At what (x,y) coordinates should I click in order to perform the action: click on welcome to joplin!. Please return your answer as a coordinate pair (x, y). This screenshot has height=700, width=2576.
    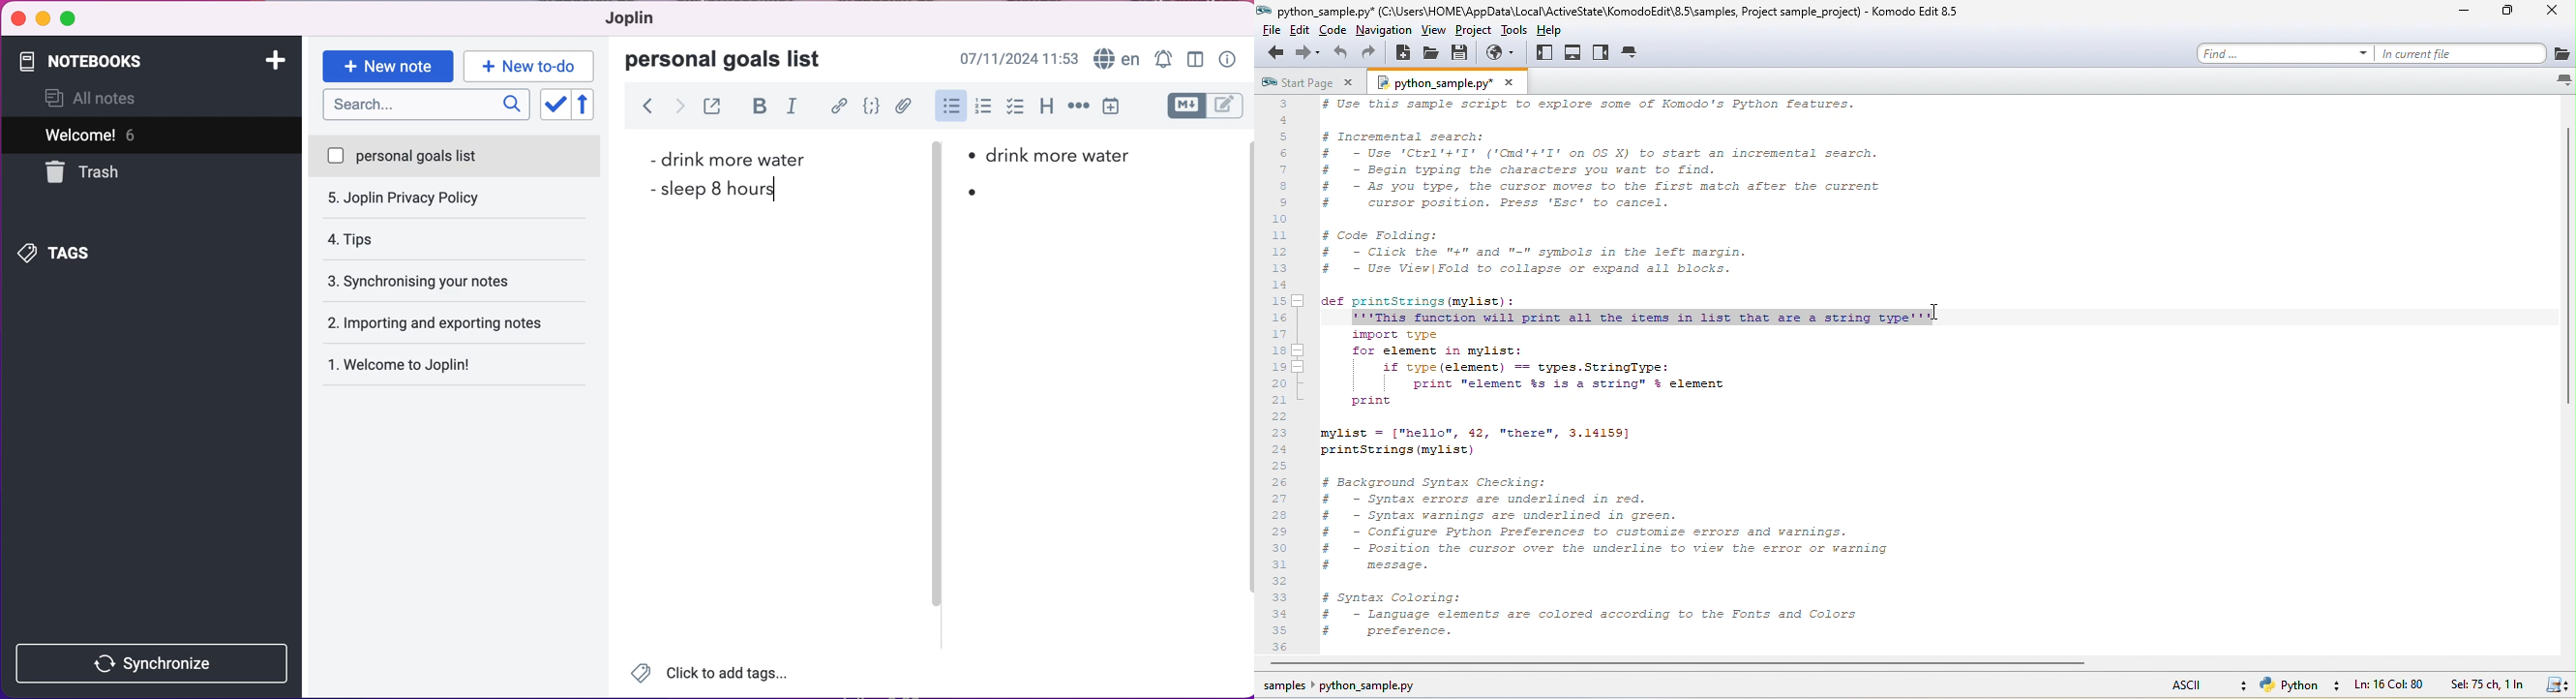
    Looking at the image, I should click on (426, 325).